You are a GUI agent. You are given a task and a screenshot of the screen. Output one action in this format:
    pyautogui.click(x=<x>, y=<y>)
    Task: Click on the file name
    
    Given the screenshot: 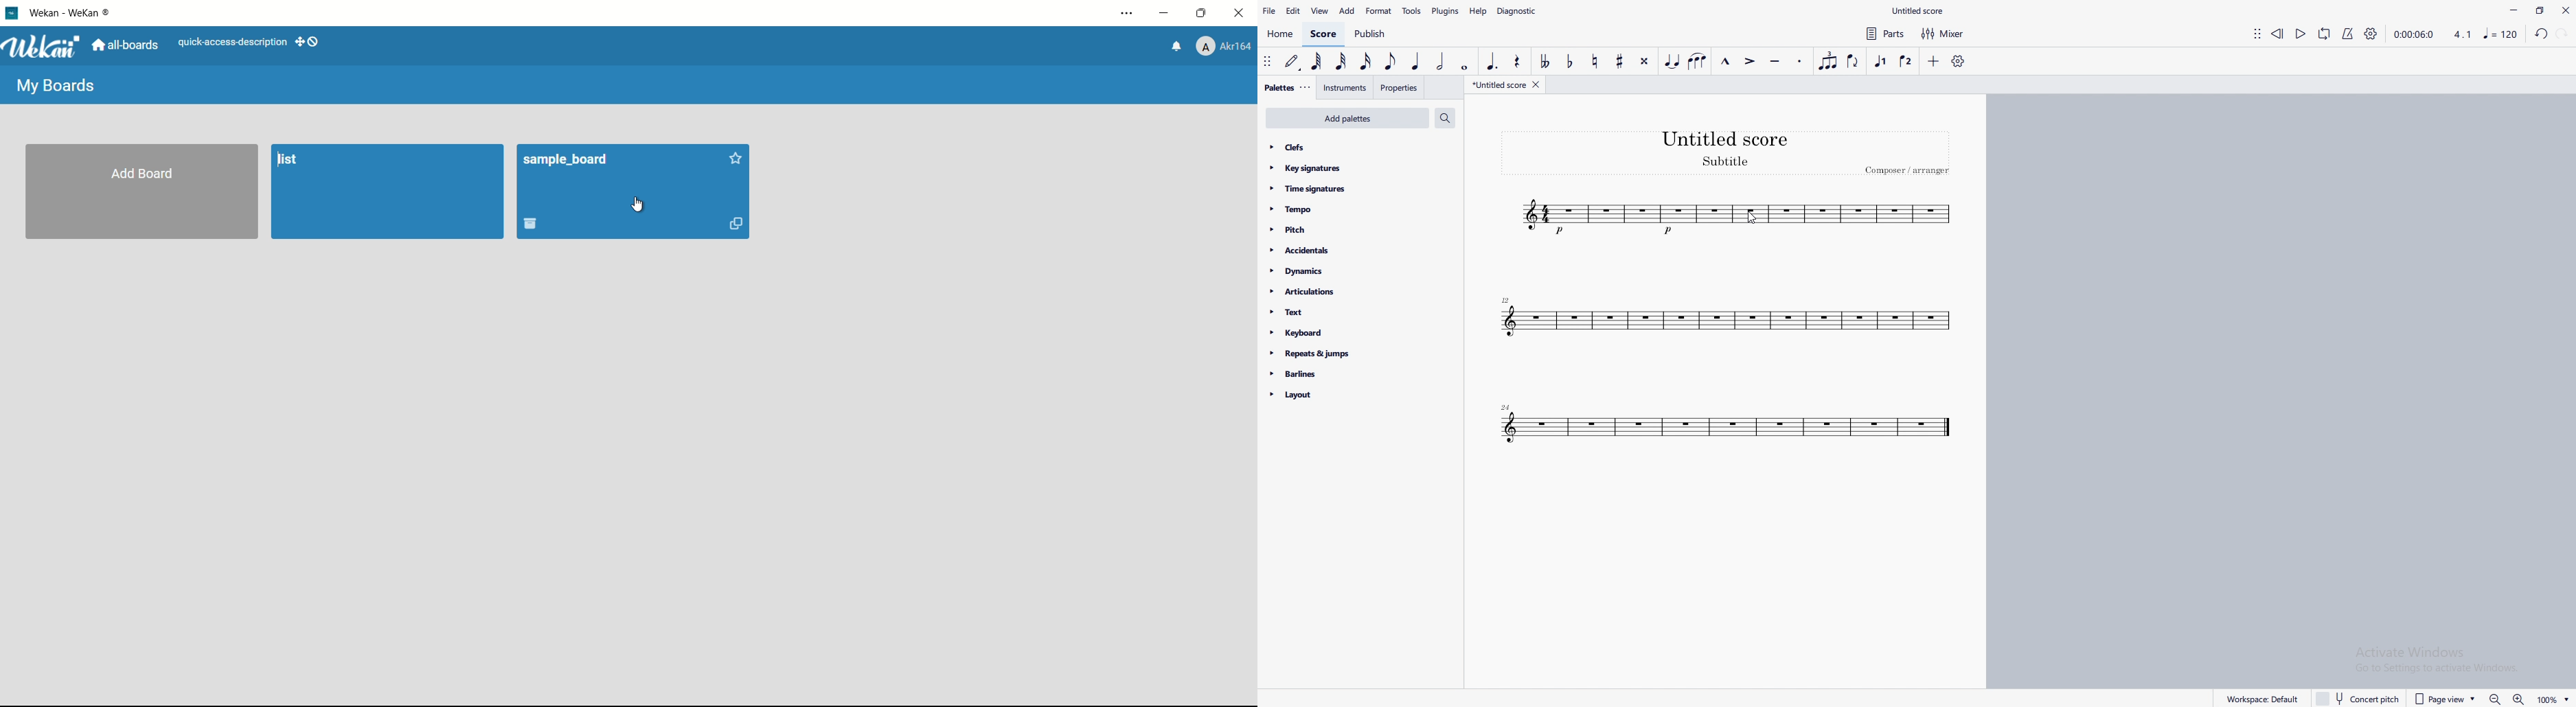 What is the action you would take?
    pyautogui.click(x=1919, y=10)
    